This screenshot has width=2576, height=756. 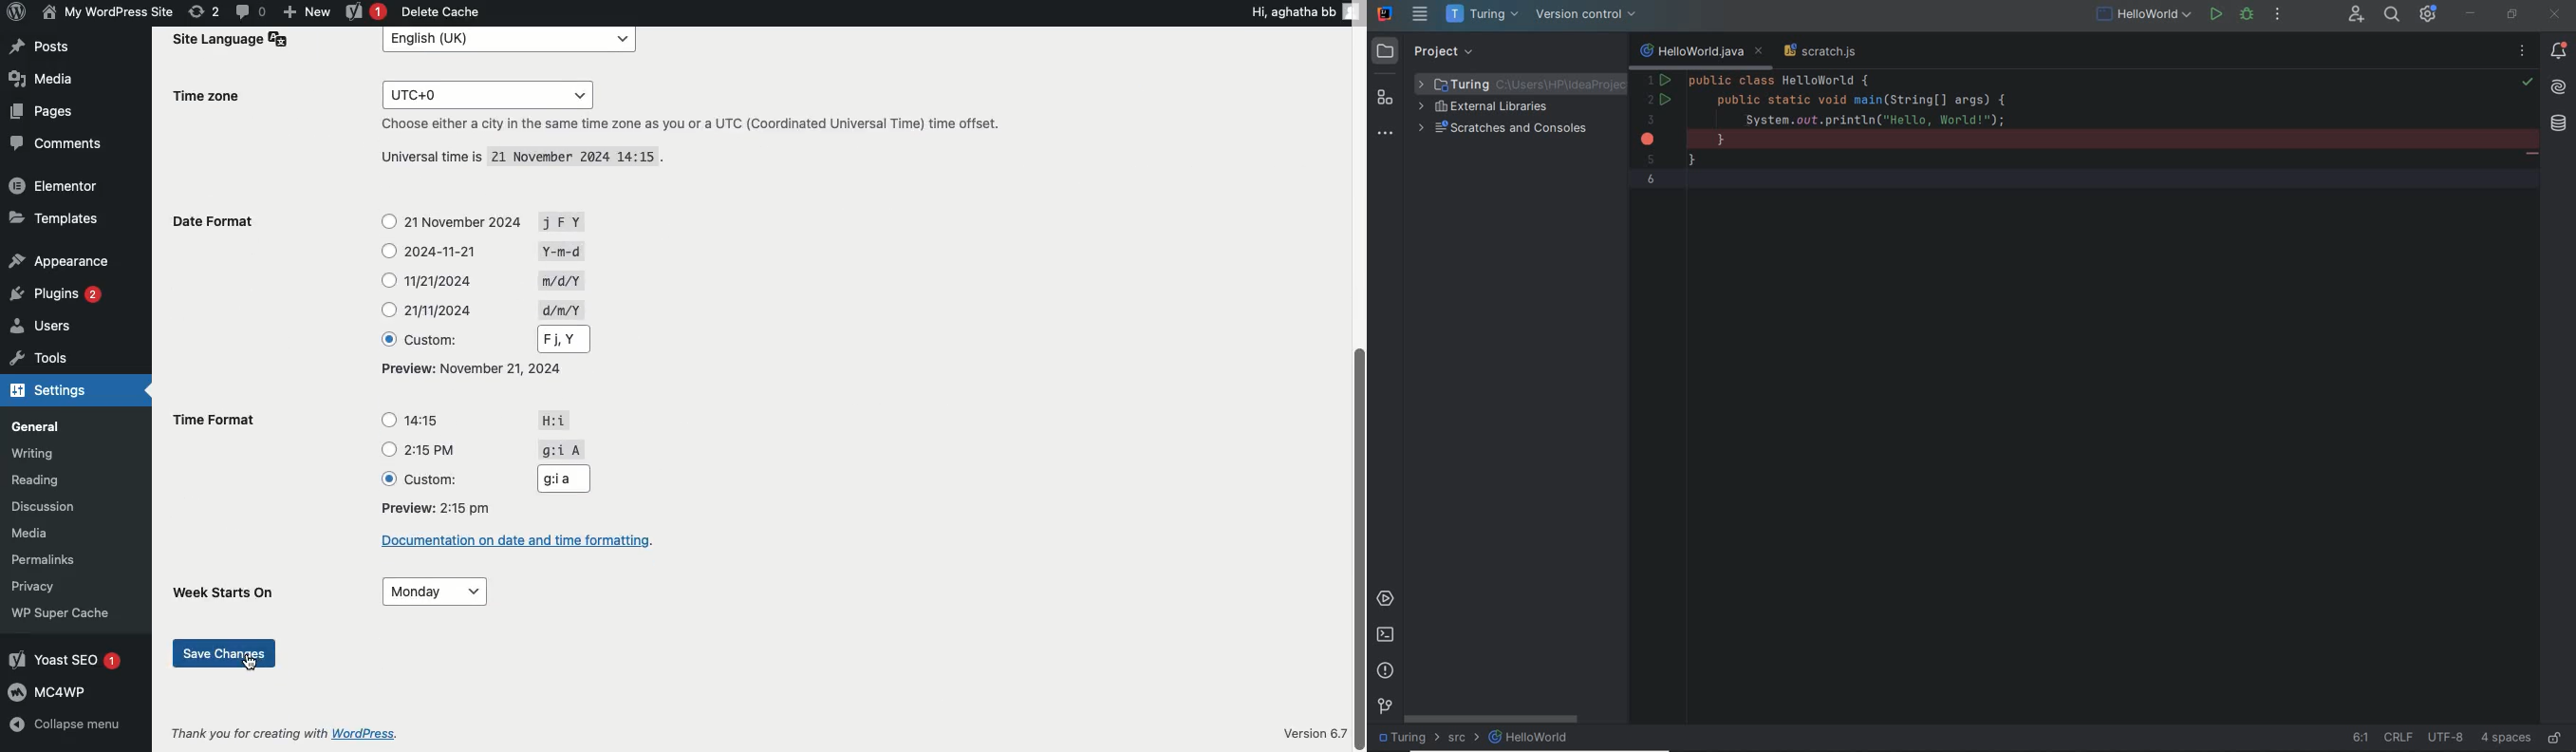 What do you see at coordinates (227, 423) in the screenshot?
I see `Time format` at bounding box center [227, 423].